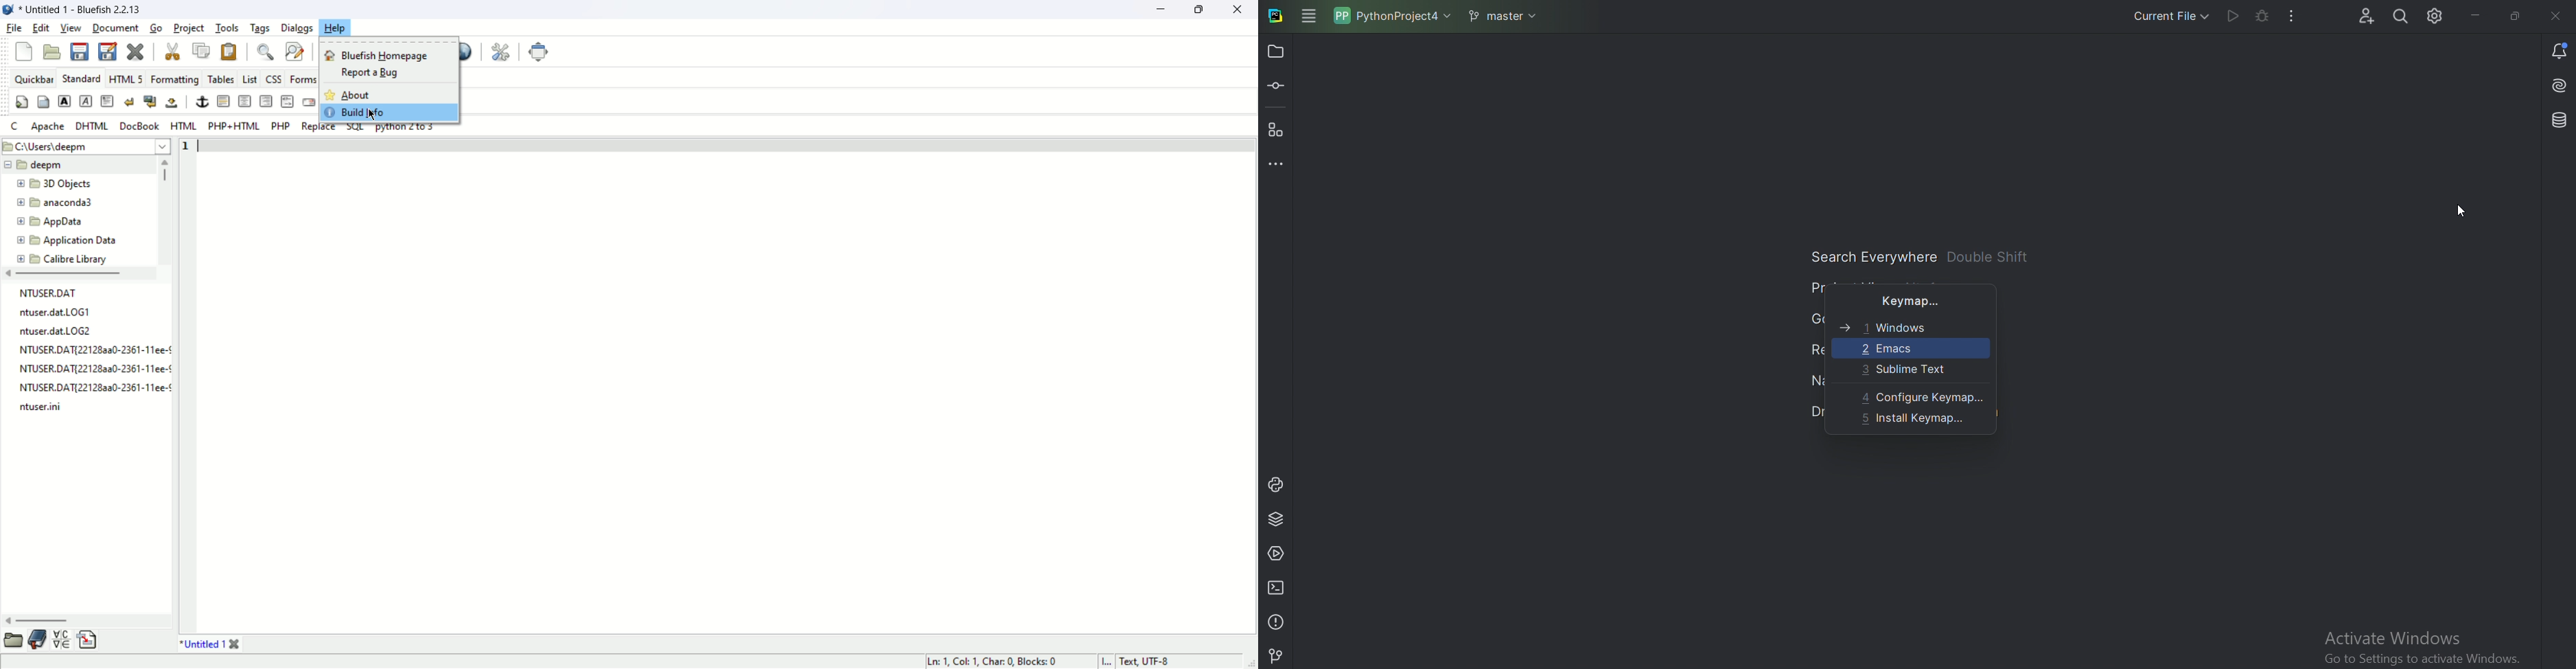 This screenshot has height=672, width=2576. Describe the element at coordinates (199, 644) in the screenshot. I see `document tab` at that location.